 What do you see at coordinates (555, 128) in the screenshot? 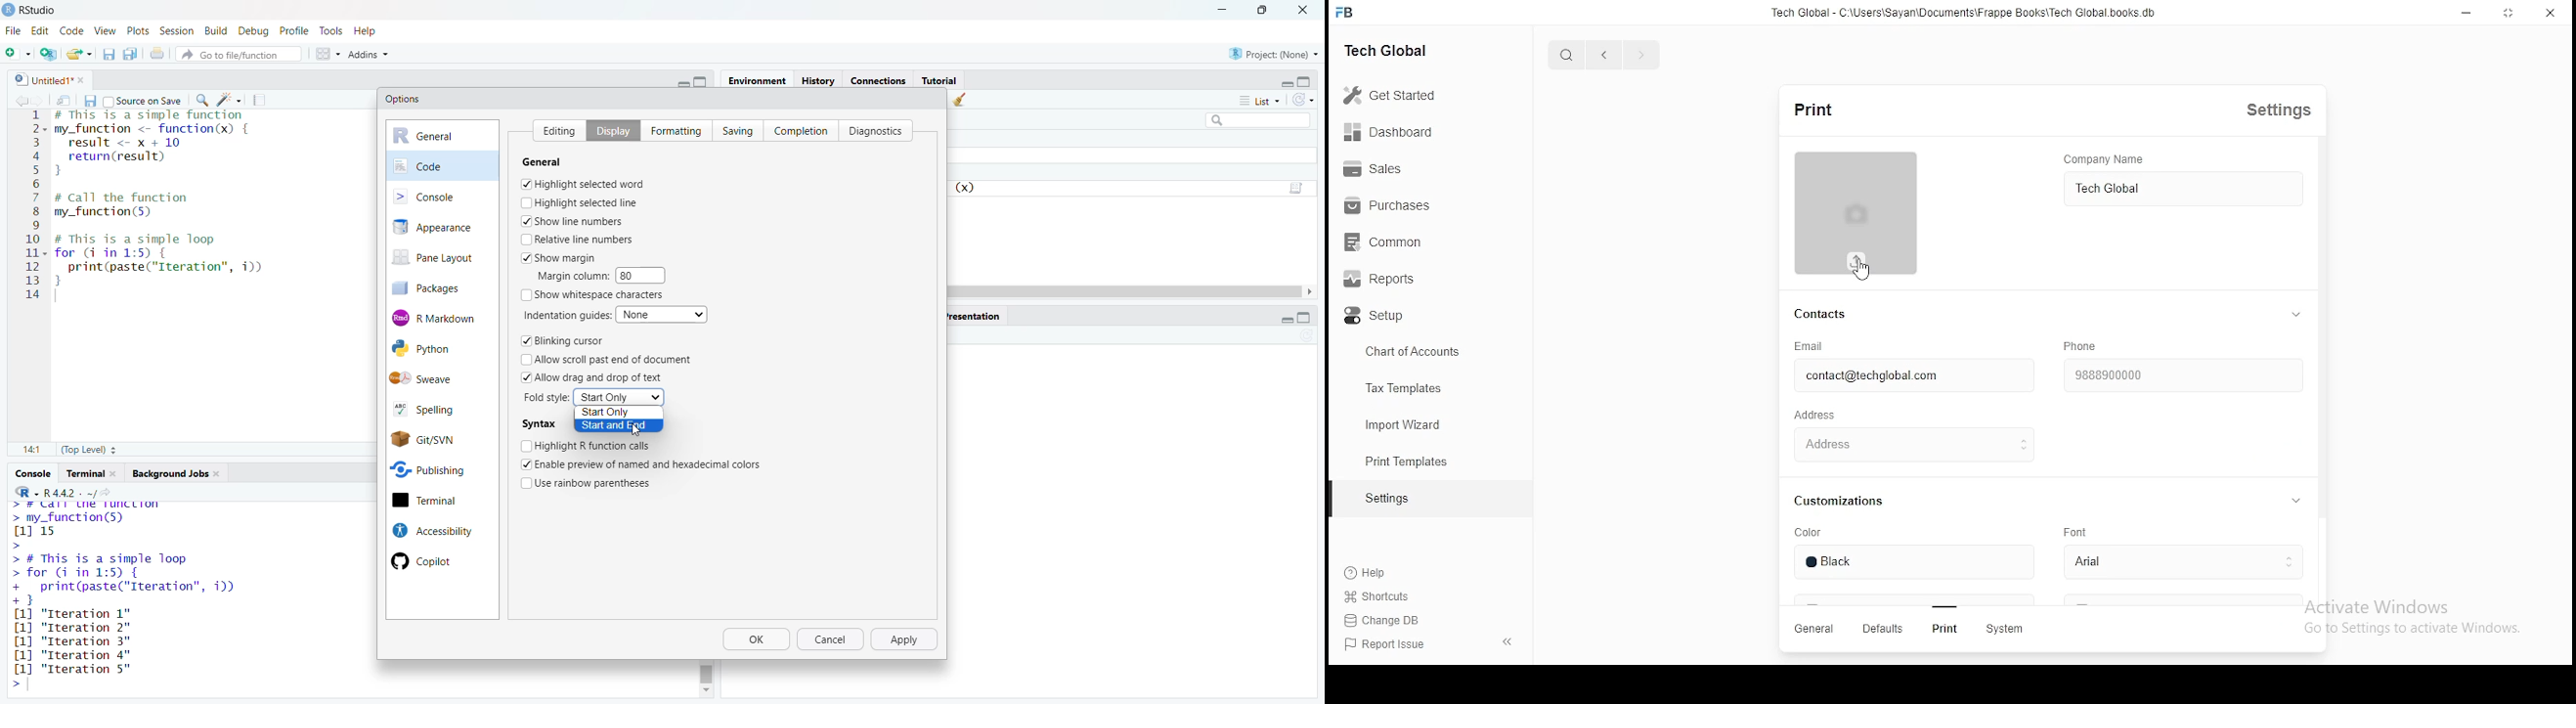
I see `editing` at bounding box center [555, 128].